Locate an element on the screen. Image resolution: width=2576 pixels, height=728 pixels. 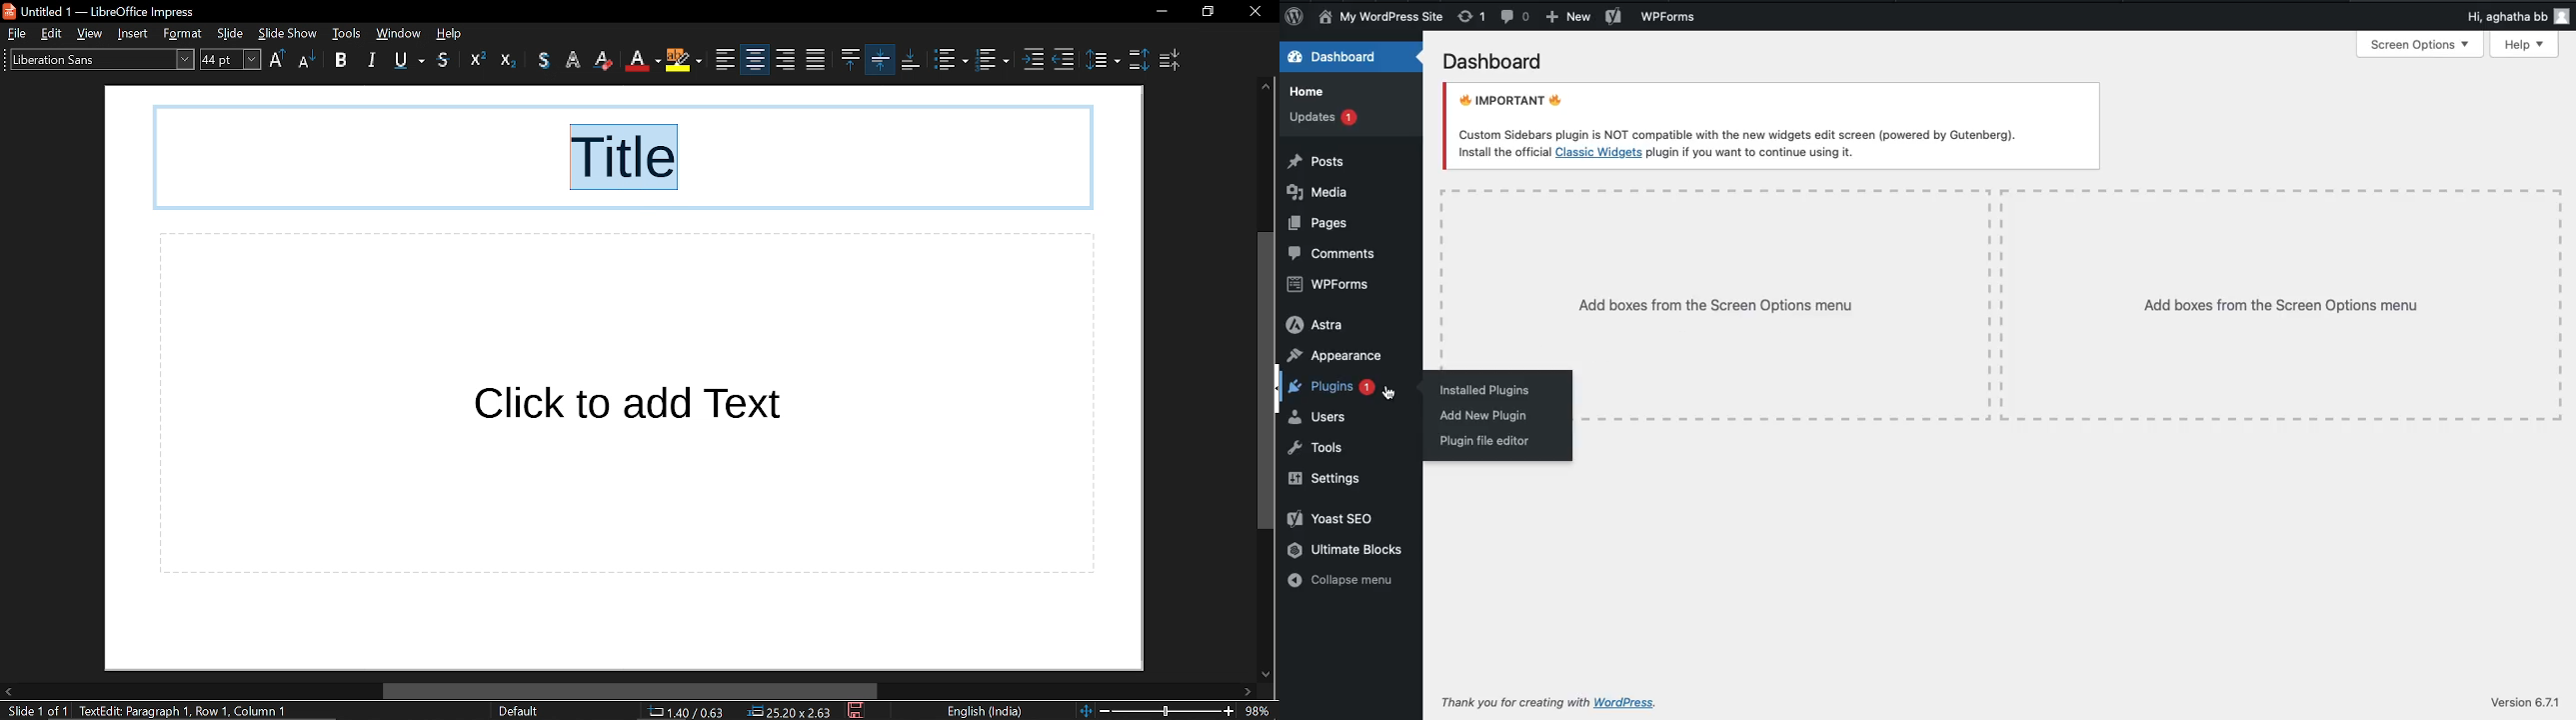
window is located at coordinates (398, 33).